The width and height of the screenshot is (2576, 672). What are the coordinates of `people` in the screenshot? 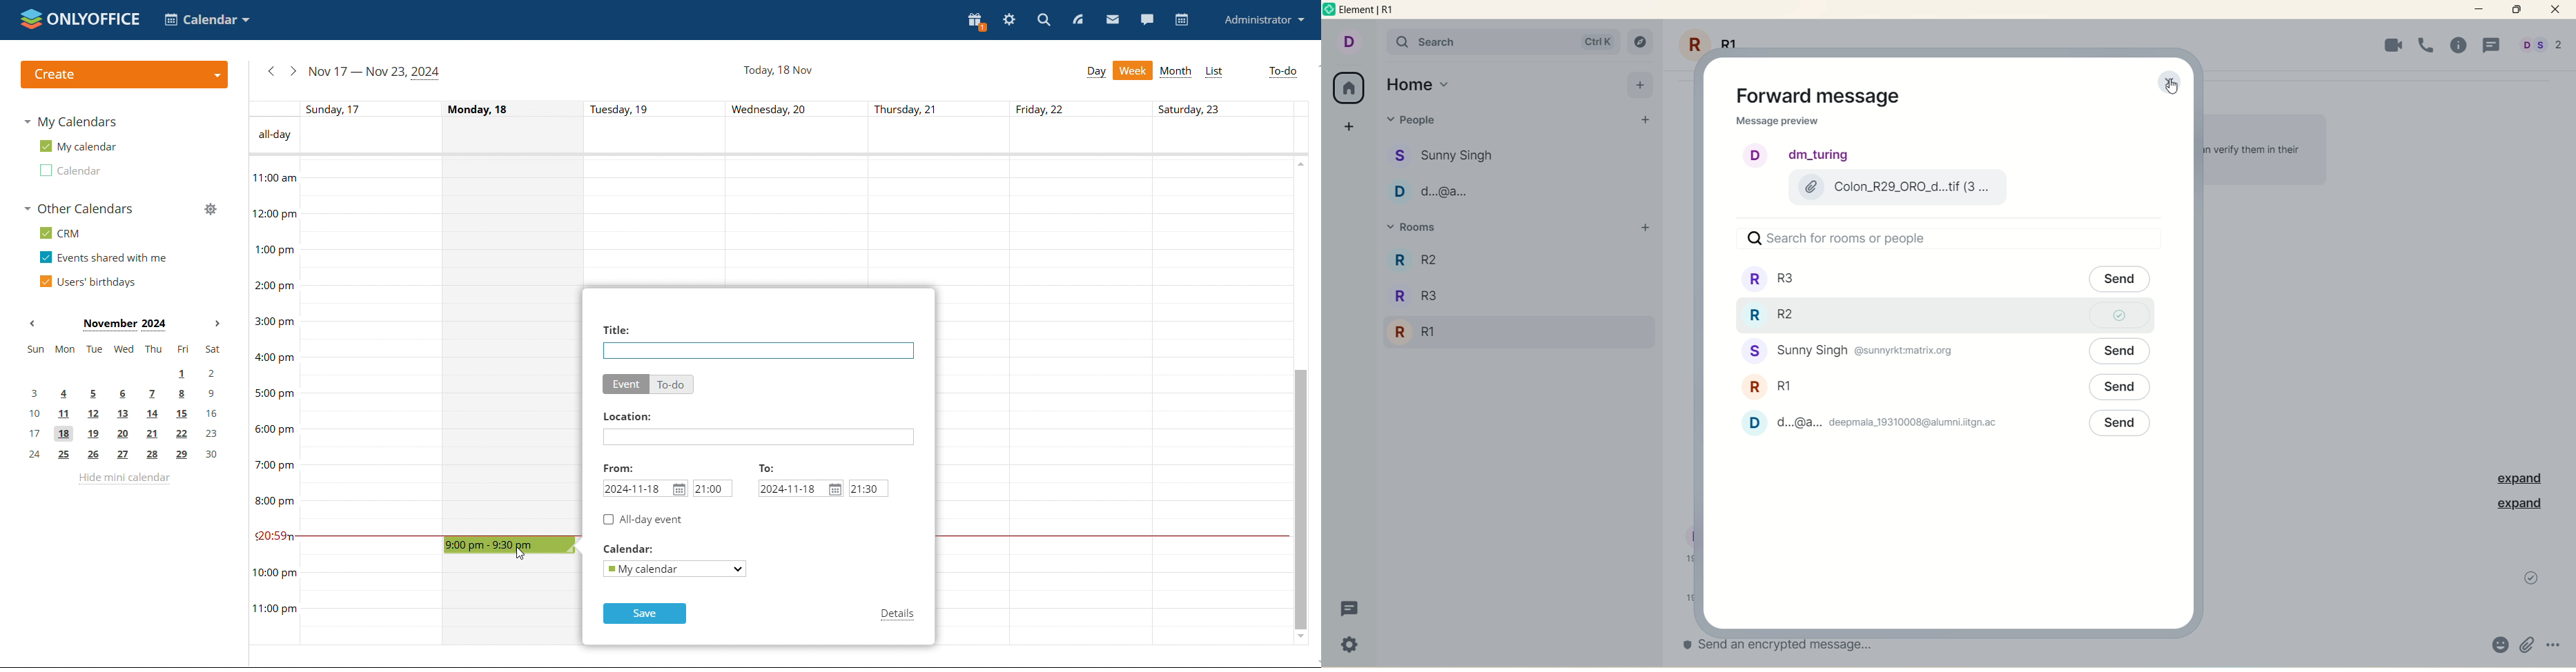 It's located at (2540, 47).